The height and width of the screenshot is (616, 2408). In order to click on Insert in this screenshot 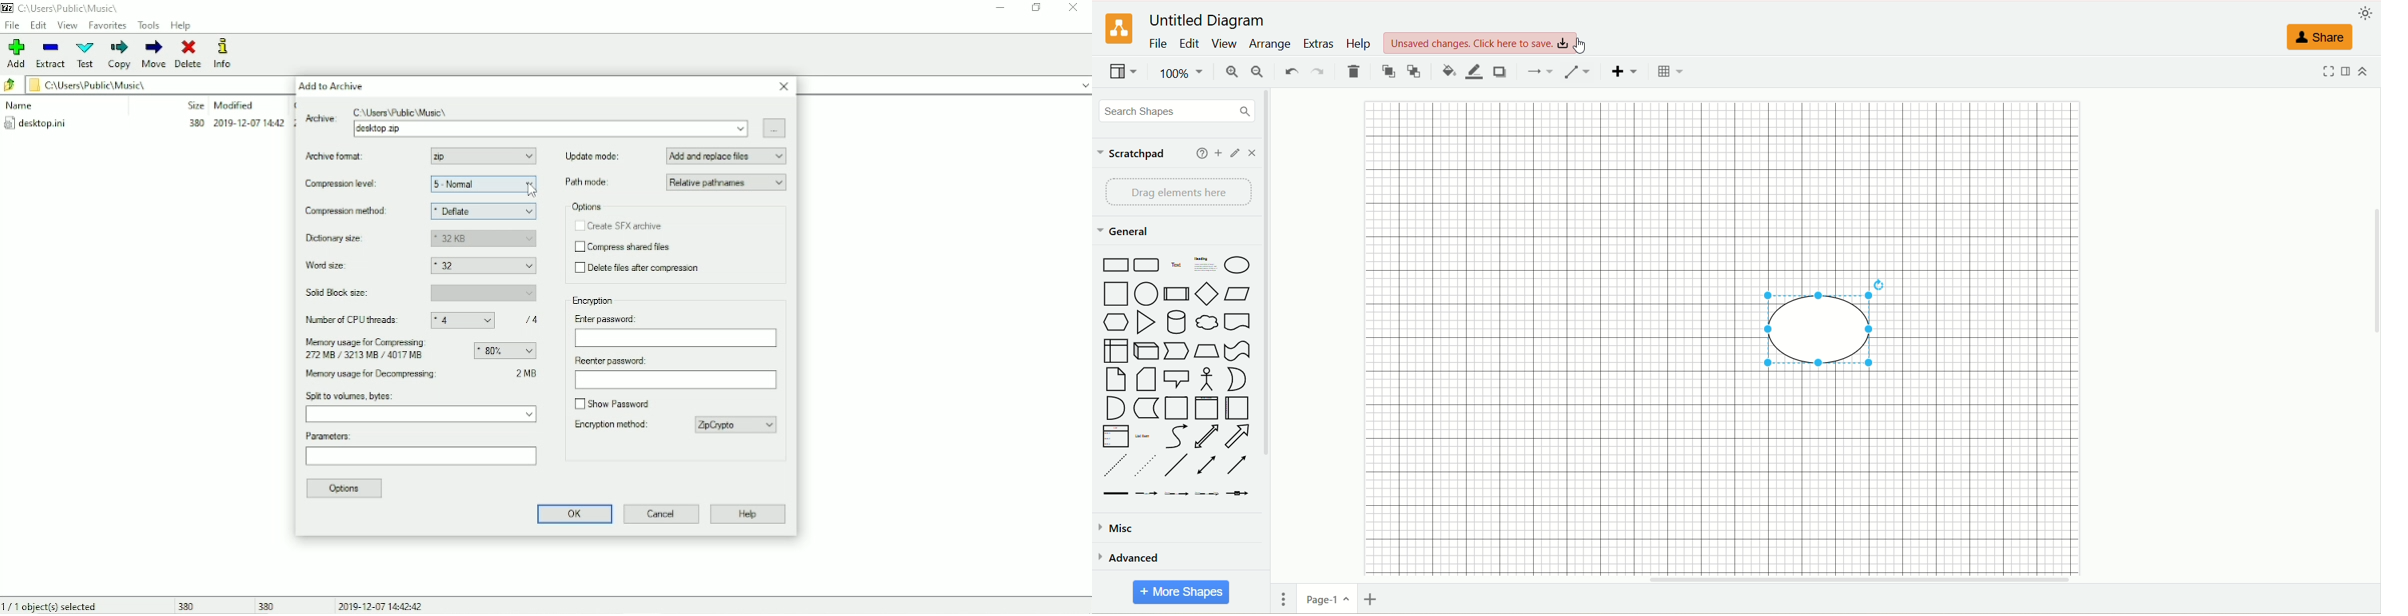, I will do `click(1623, 73)`.